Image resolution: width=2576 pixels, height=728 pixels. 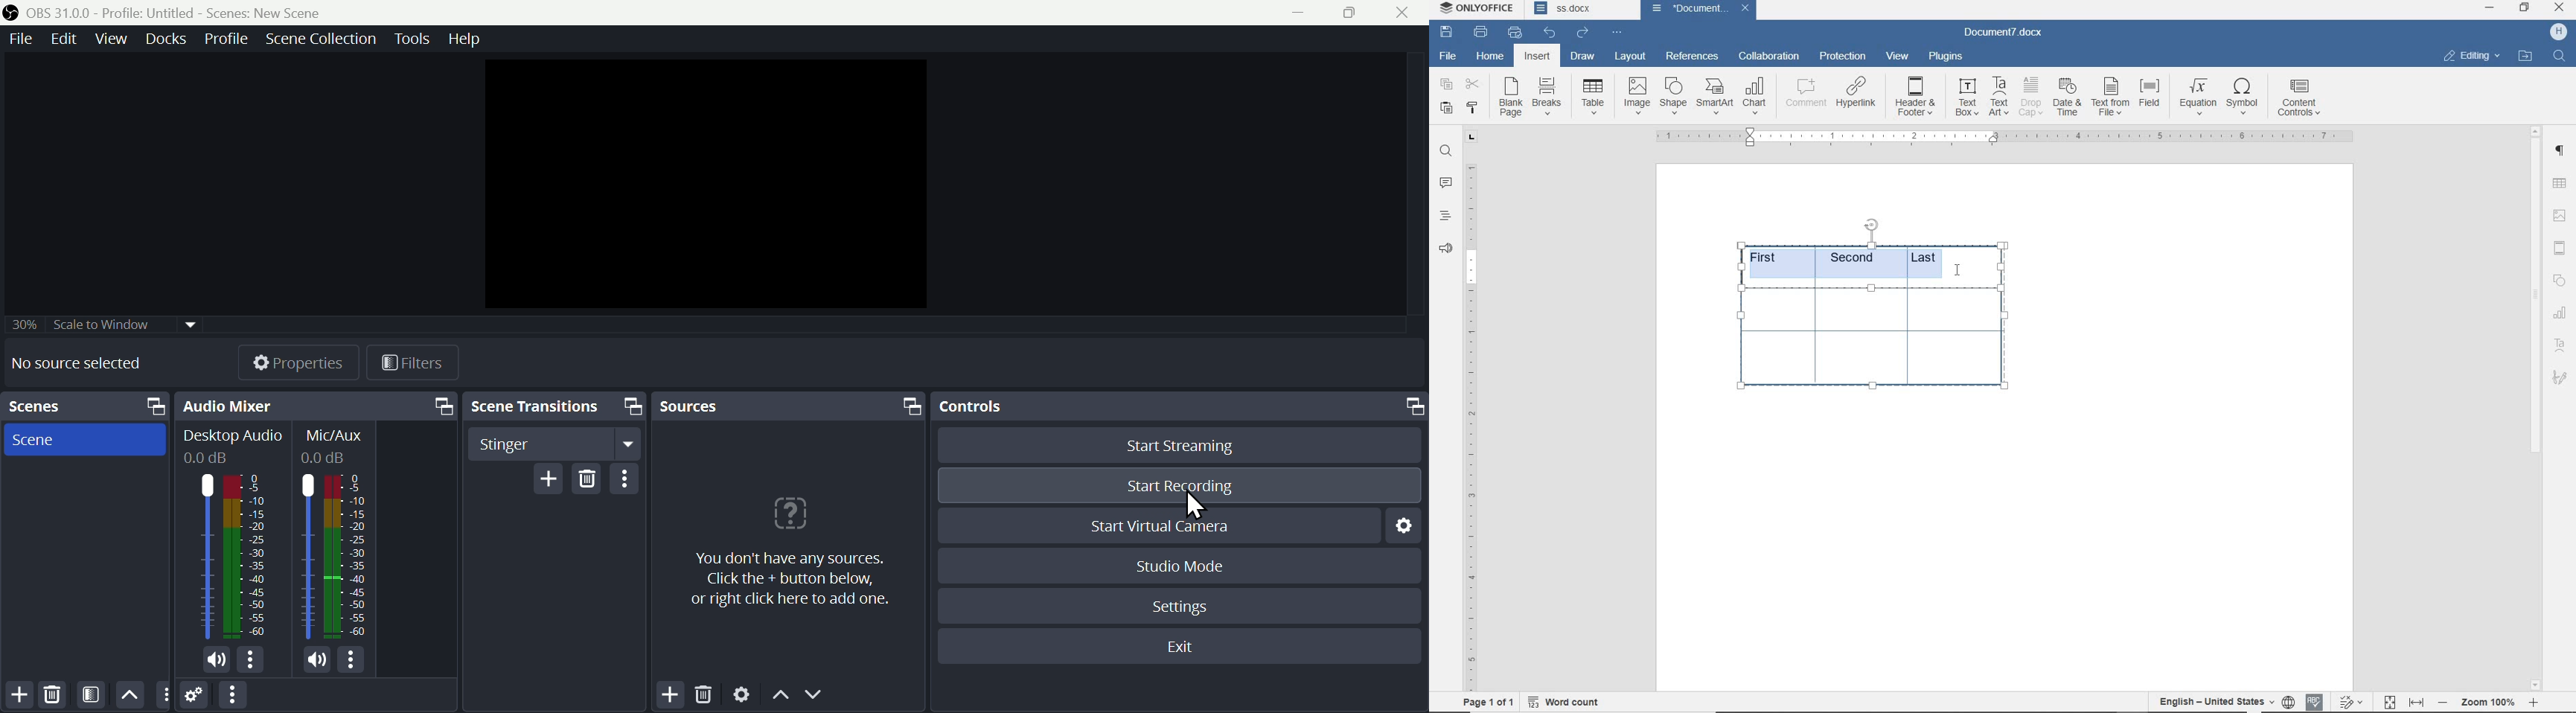 I want to click on scenes, so click(x=44, y=407).